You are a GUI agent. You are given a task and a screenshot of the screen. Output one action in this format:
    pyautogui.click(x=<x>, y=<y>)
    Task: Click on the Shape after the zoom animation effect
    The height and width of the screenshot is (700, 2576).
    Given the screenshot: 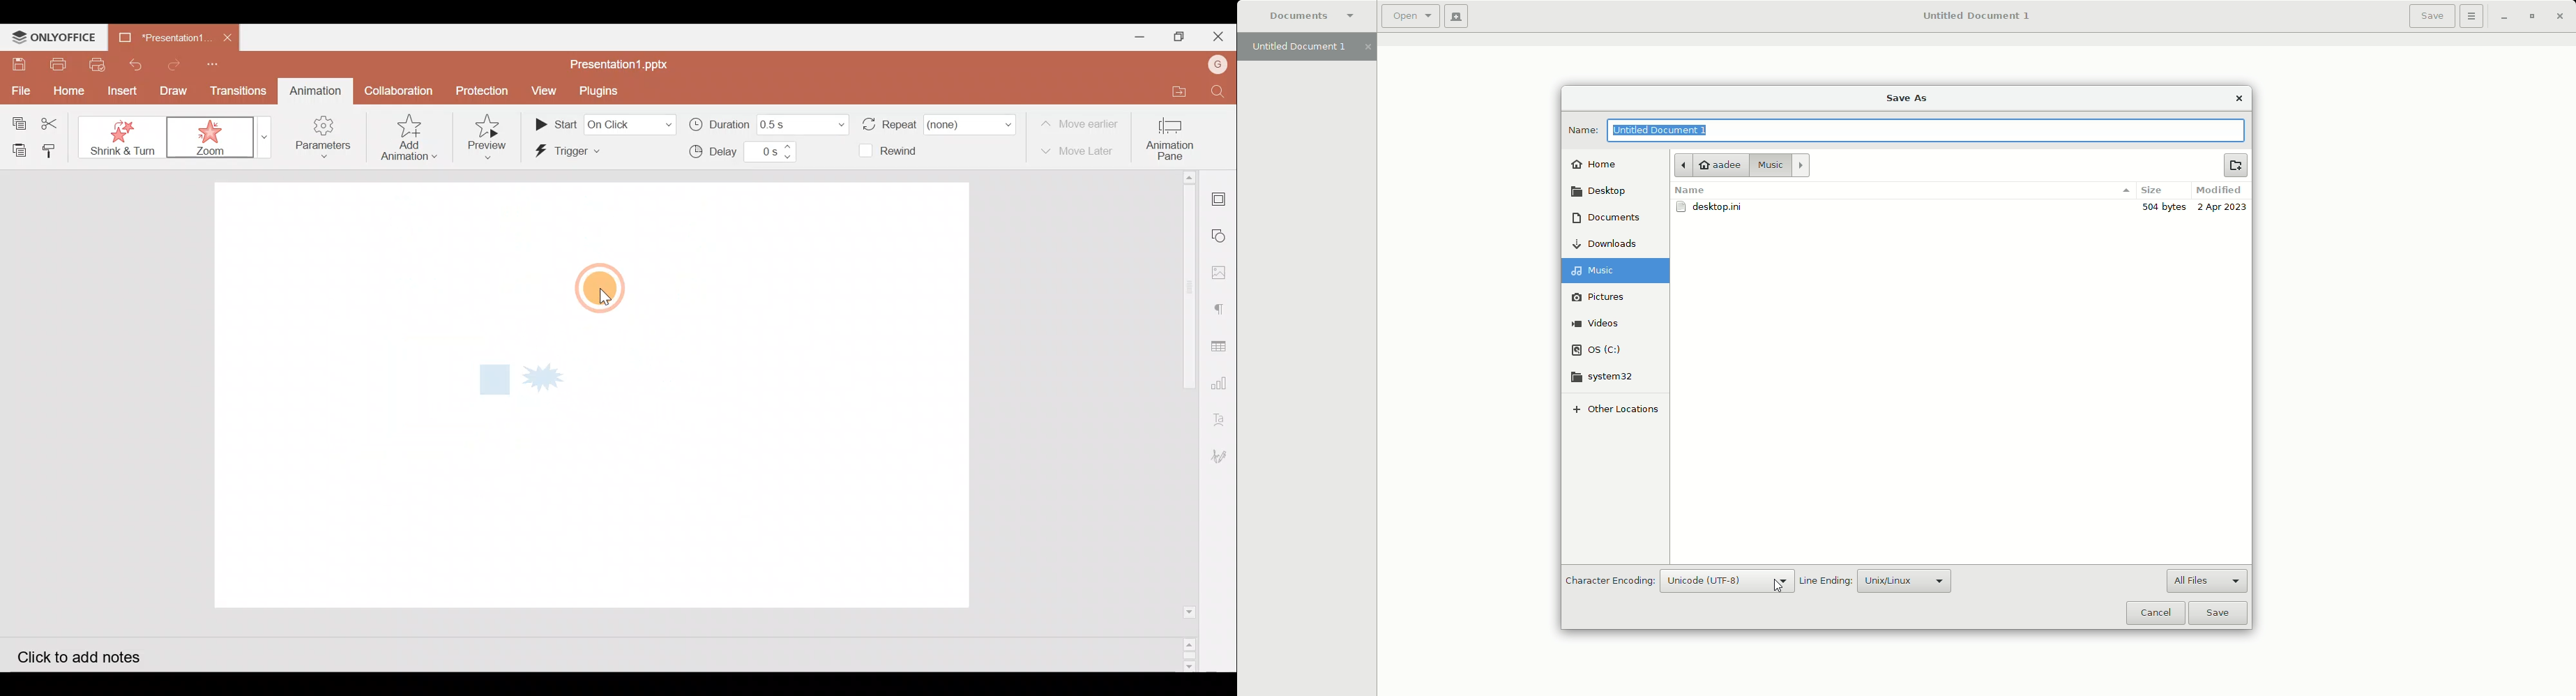 What is the action you would take?
    pyautogui.click(x=523, y=383)
    